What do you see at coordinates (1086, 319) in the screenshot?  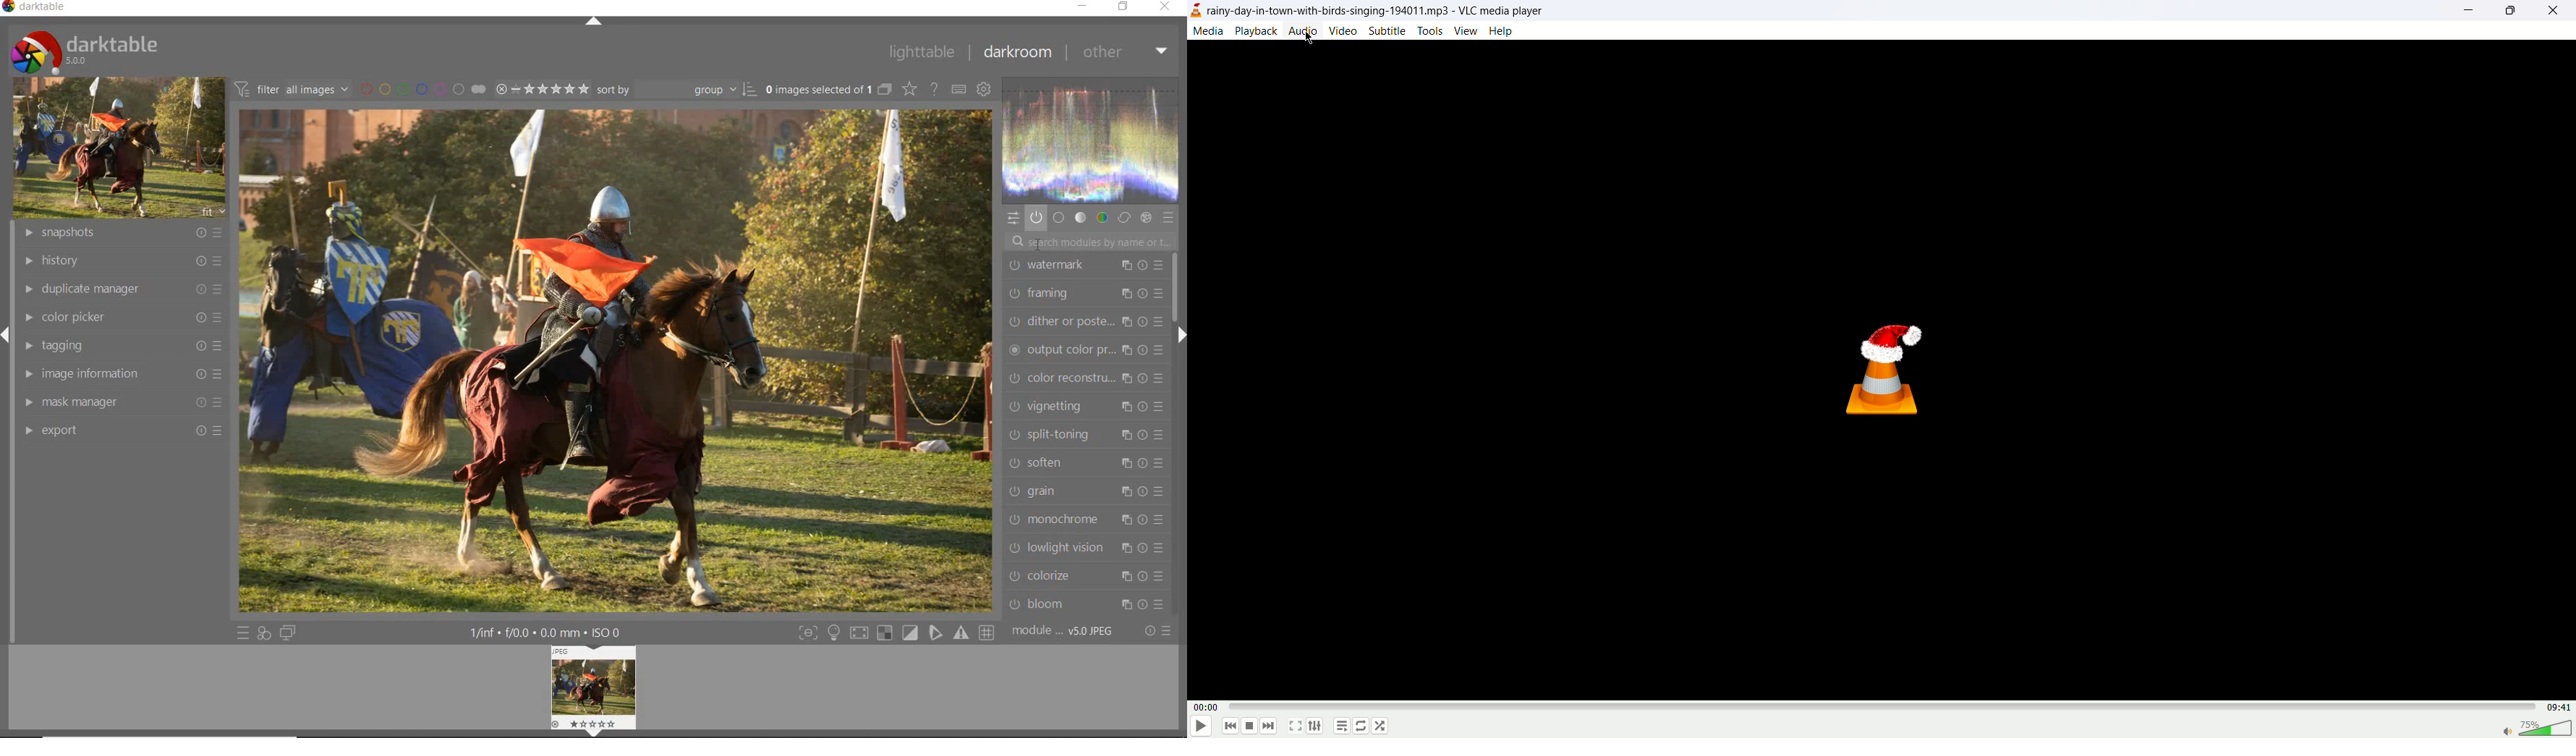 I see `dither or paste` at bounding box center [1086, 319].